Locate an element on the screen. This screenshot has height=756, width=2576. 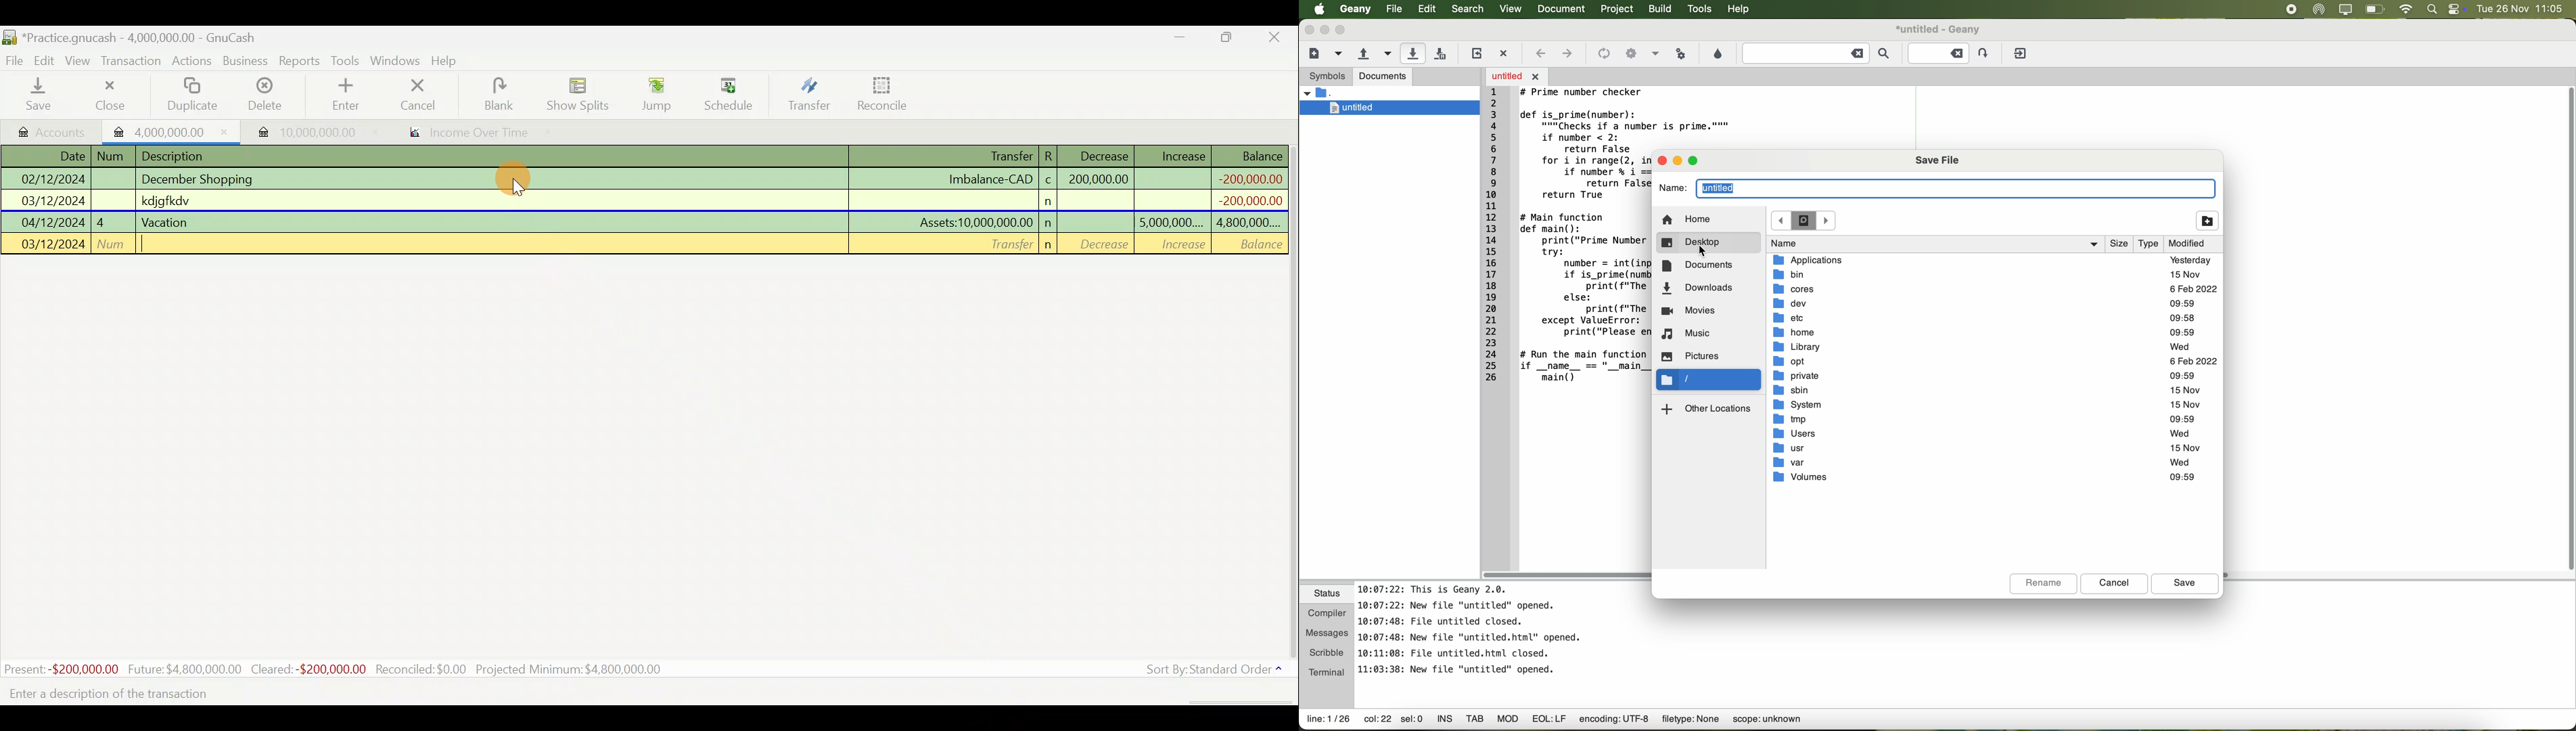
find the entered text in the current file is located at coordinates (1816, 54).